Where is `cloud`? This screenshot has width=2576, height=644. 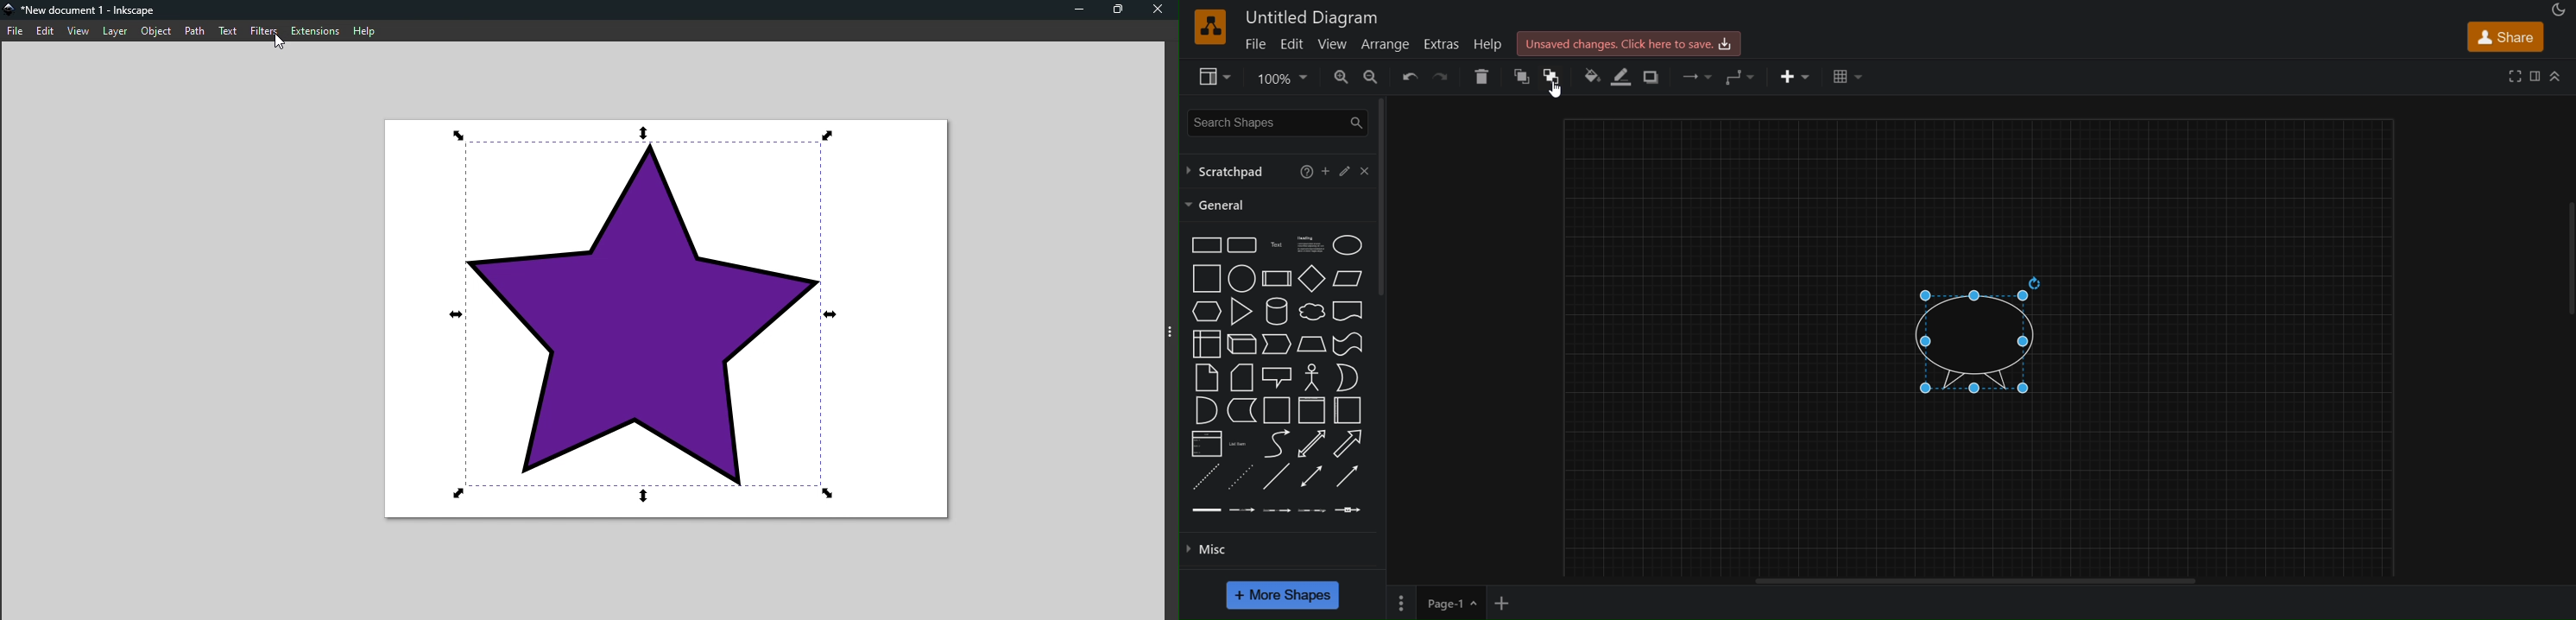
cloud is located at coordinates (1312, 311).